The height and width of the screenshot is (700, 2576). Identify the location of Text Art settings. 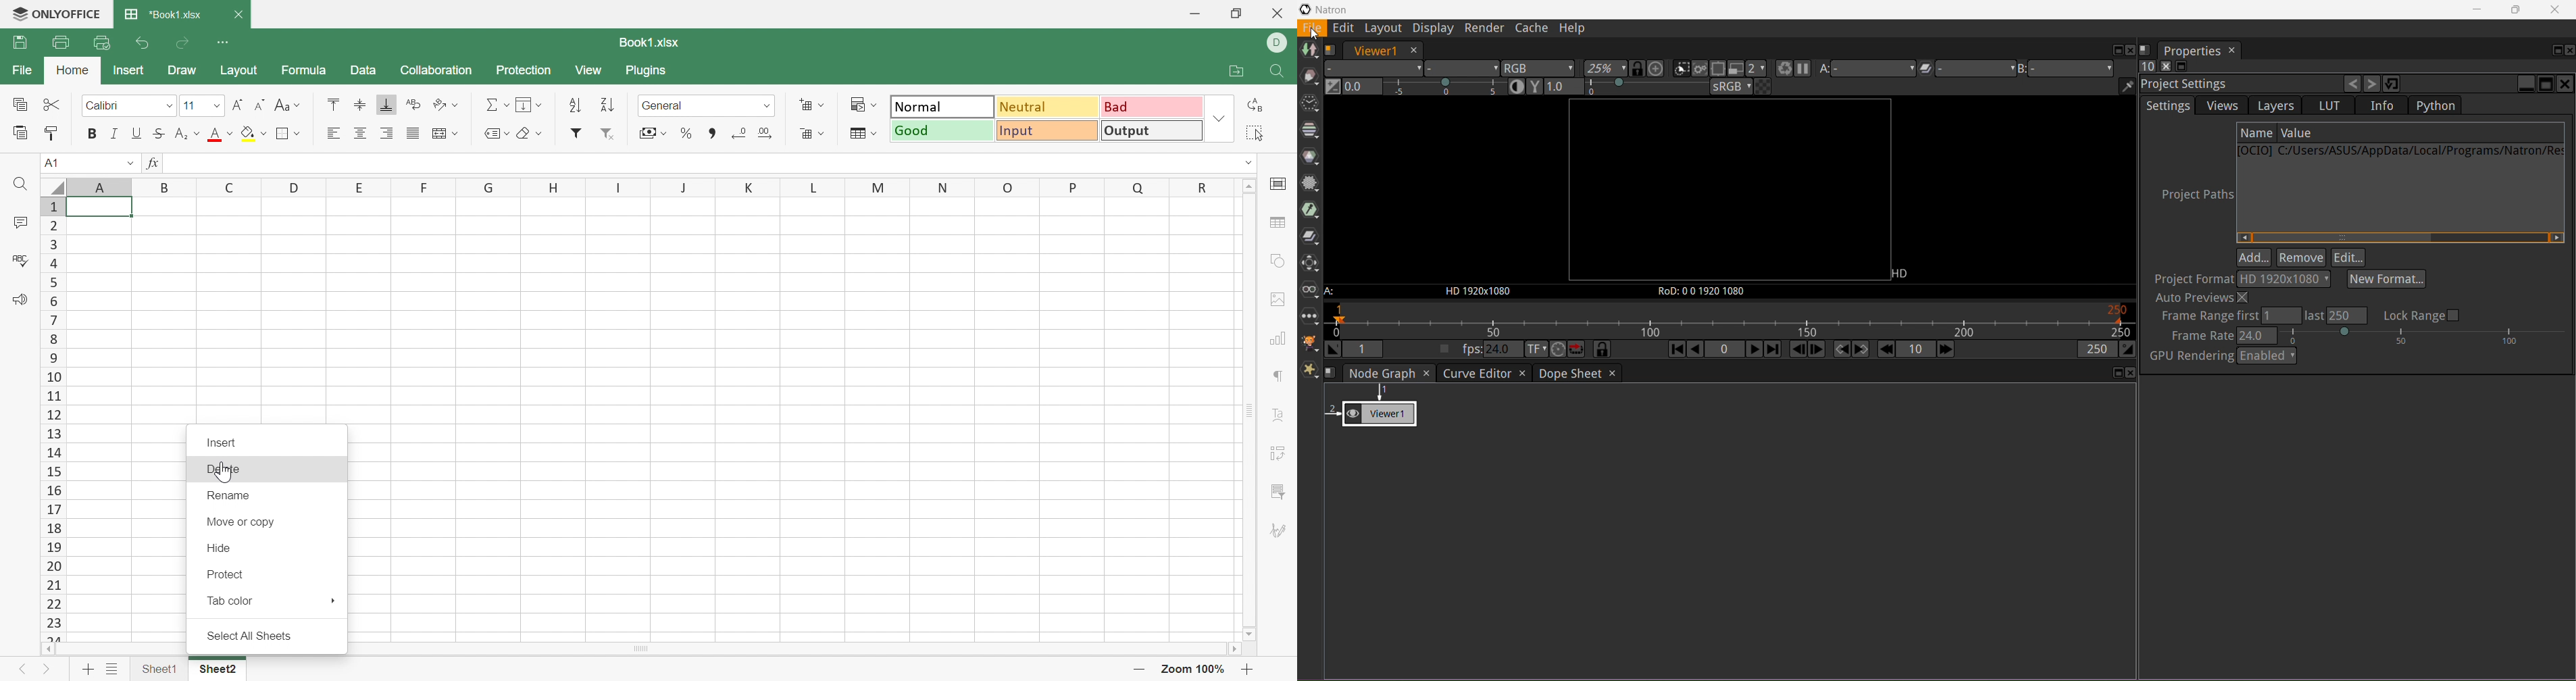
(1279, 411).